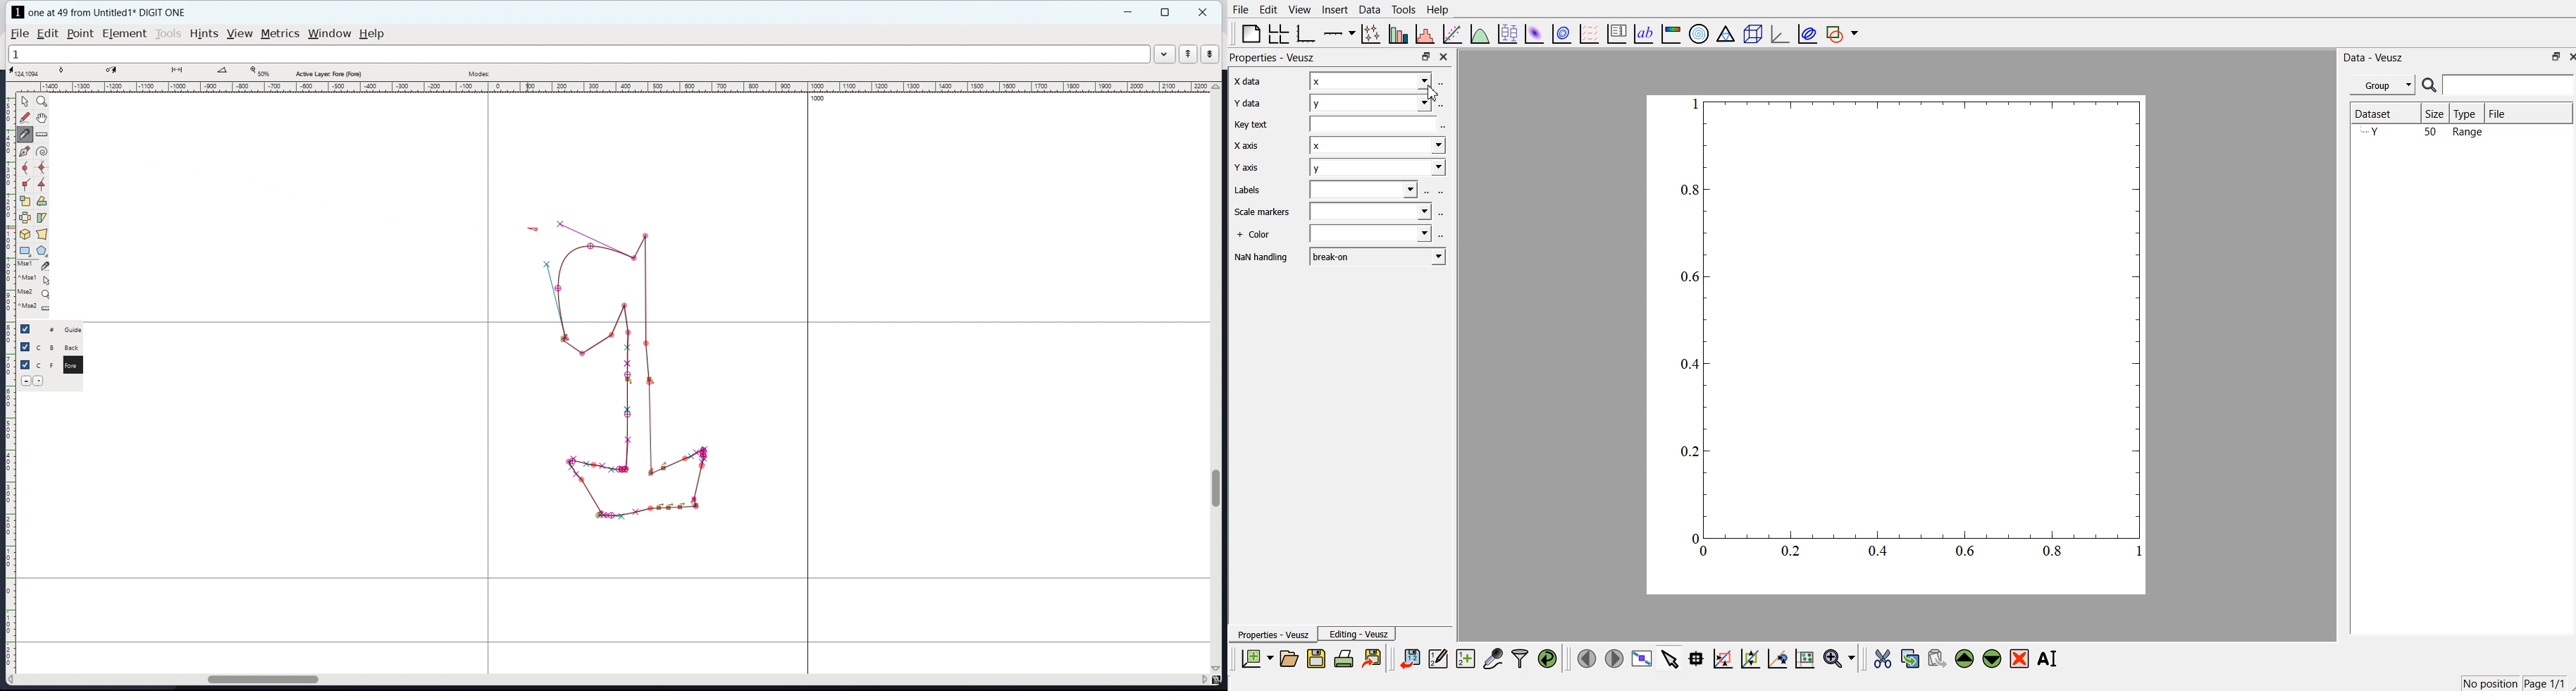 The image size is (2576, 700). I want to click on one at 49 from Untitled1* DIGIT ONE, so click(114, 12).